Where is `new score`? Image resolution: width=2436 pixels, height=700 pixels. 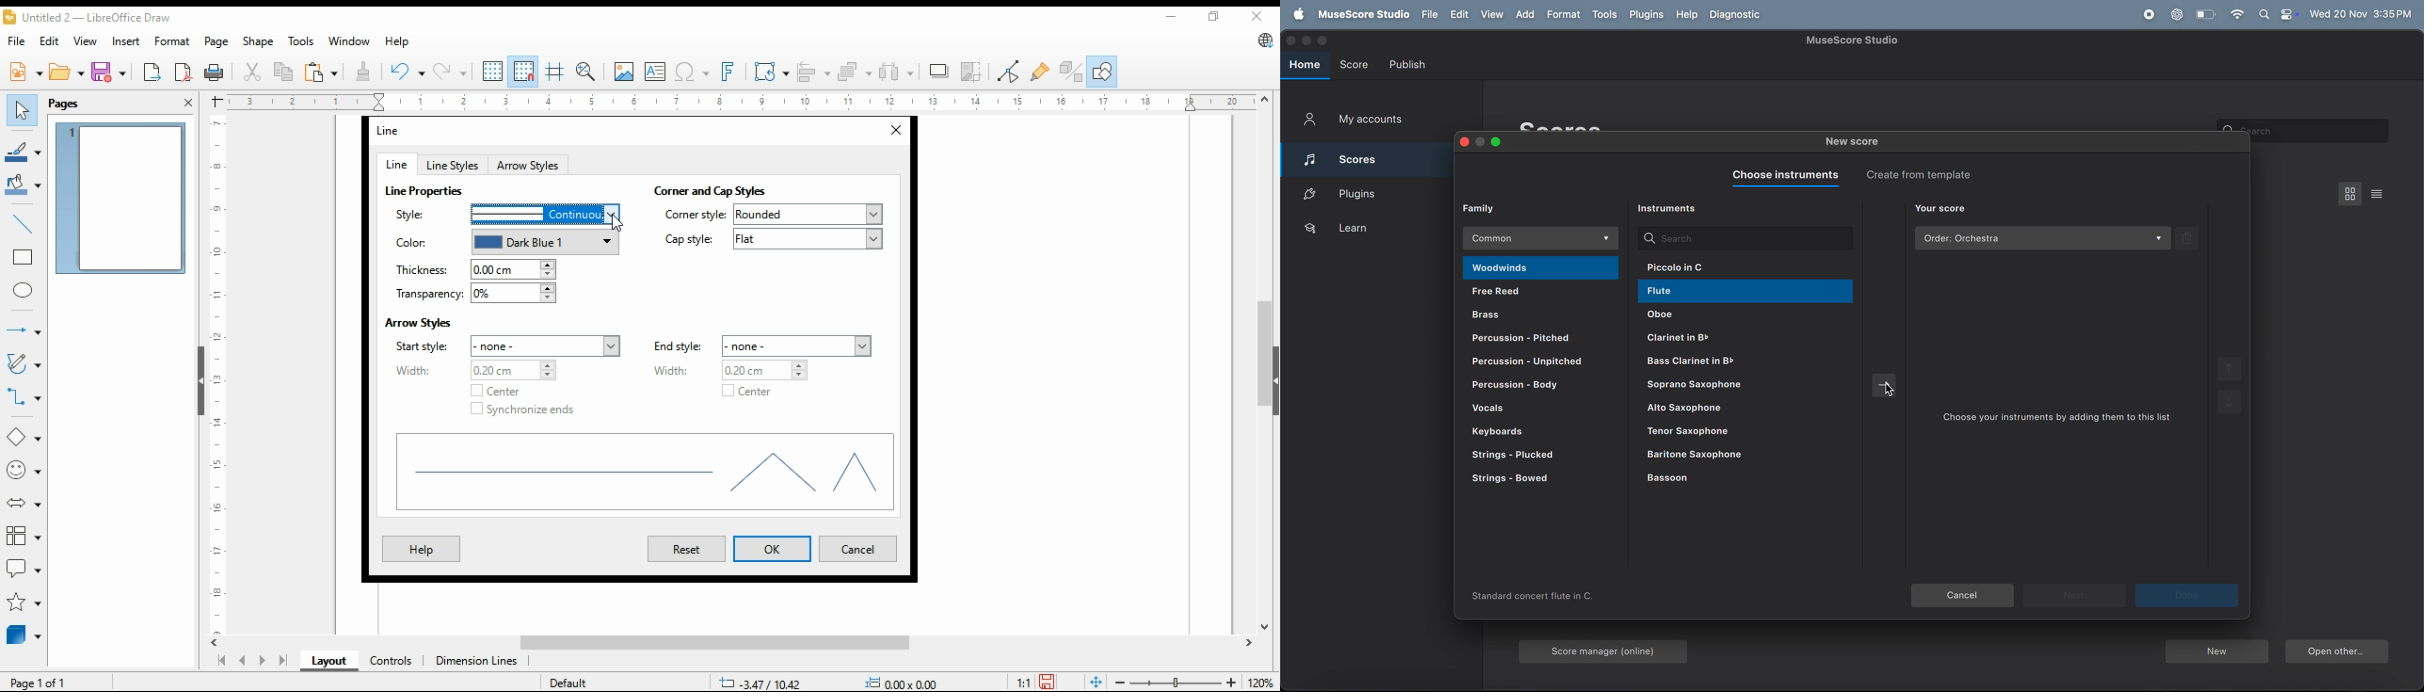
new score is located at coordinates (1855, 143).